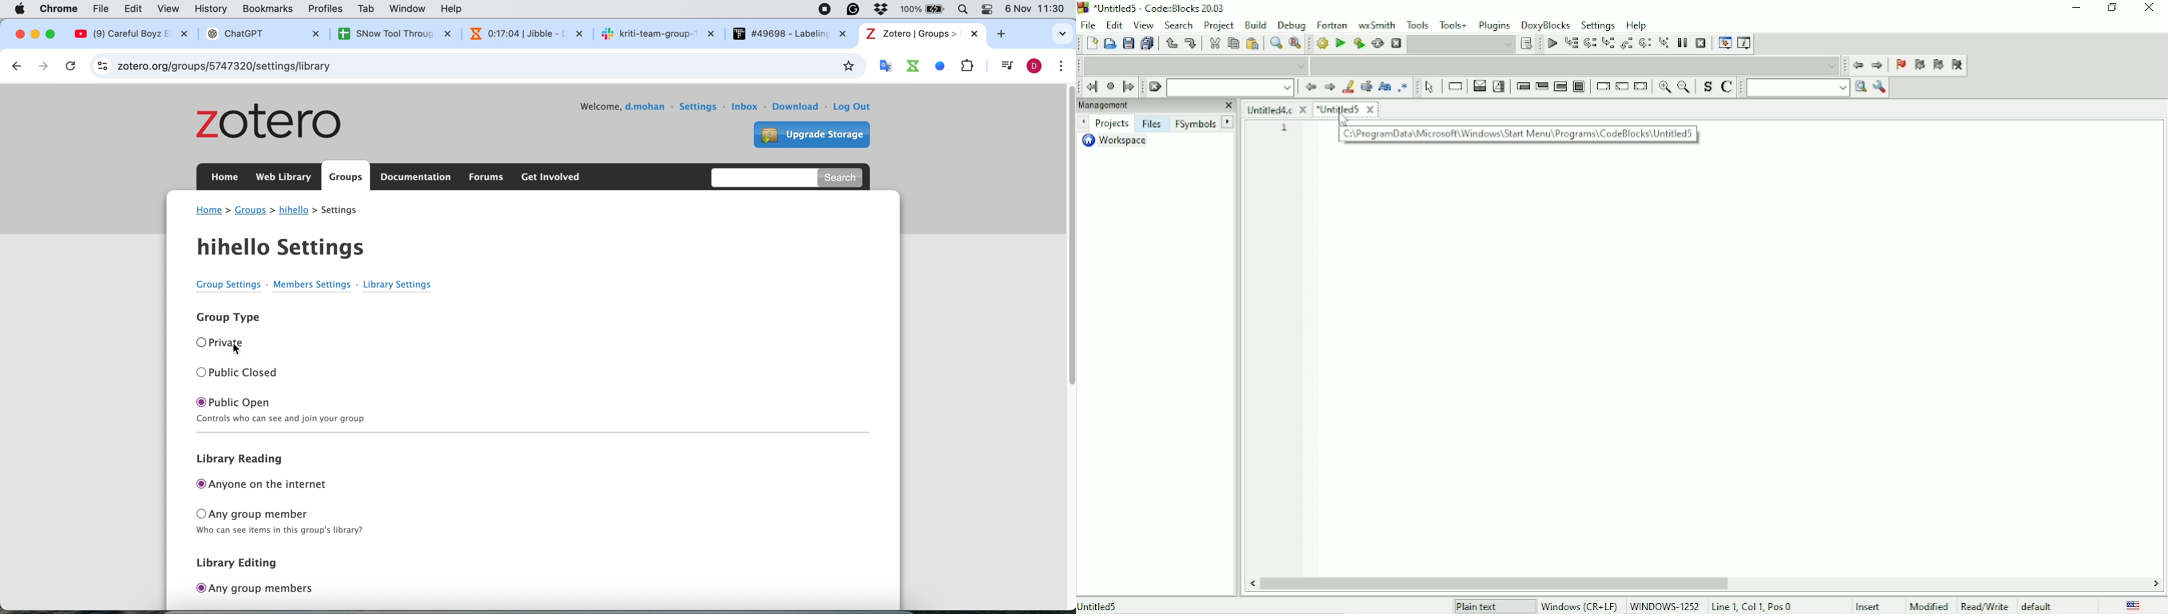 The image size is (2184, 616). Describe the element at coordinates (286, 244) in the screenshot. I see `hihello` at that location.